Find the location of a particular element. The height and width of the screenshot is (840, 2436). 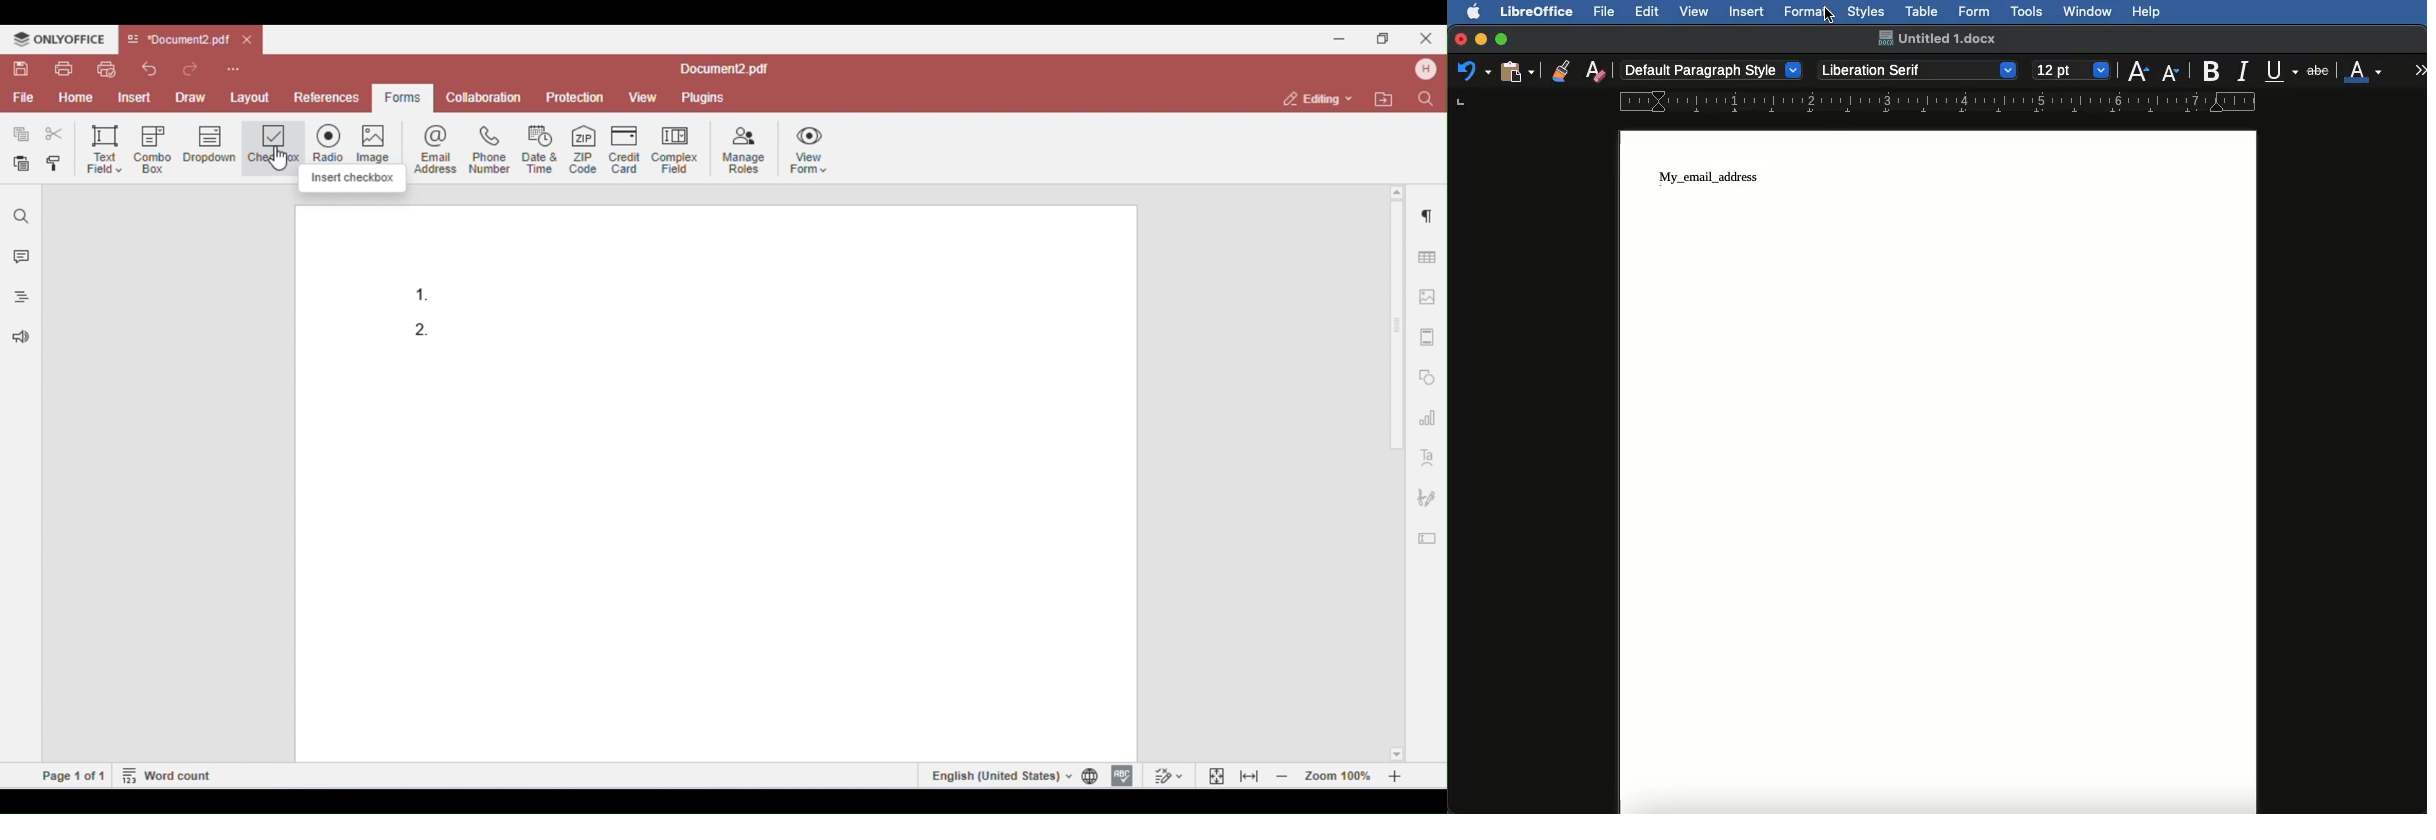

Clone formatting is located at coordinates (1561, 70).